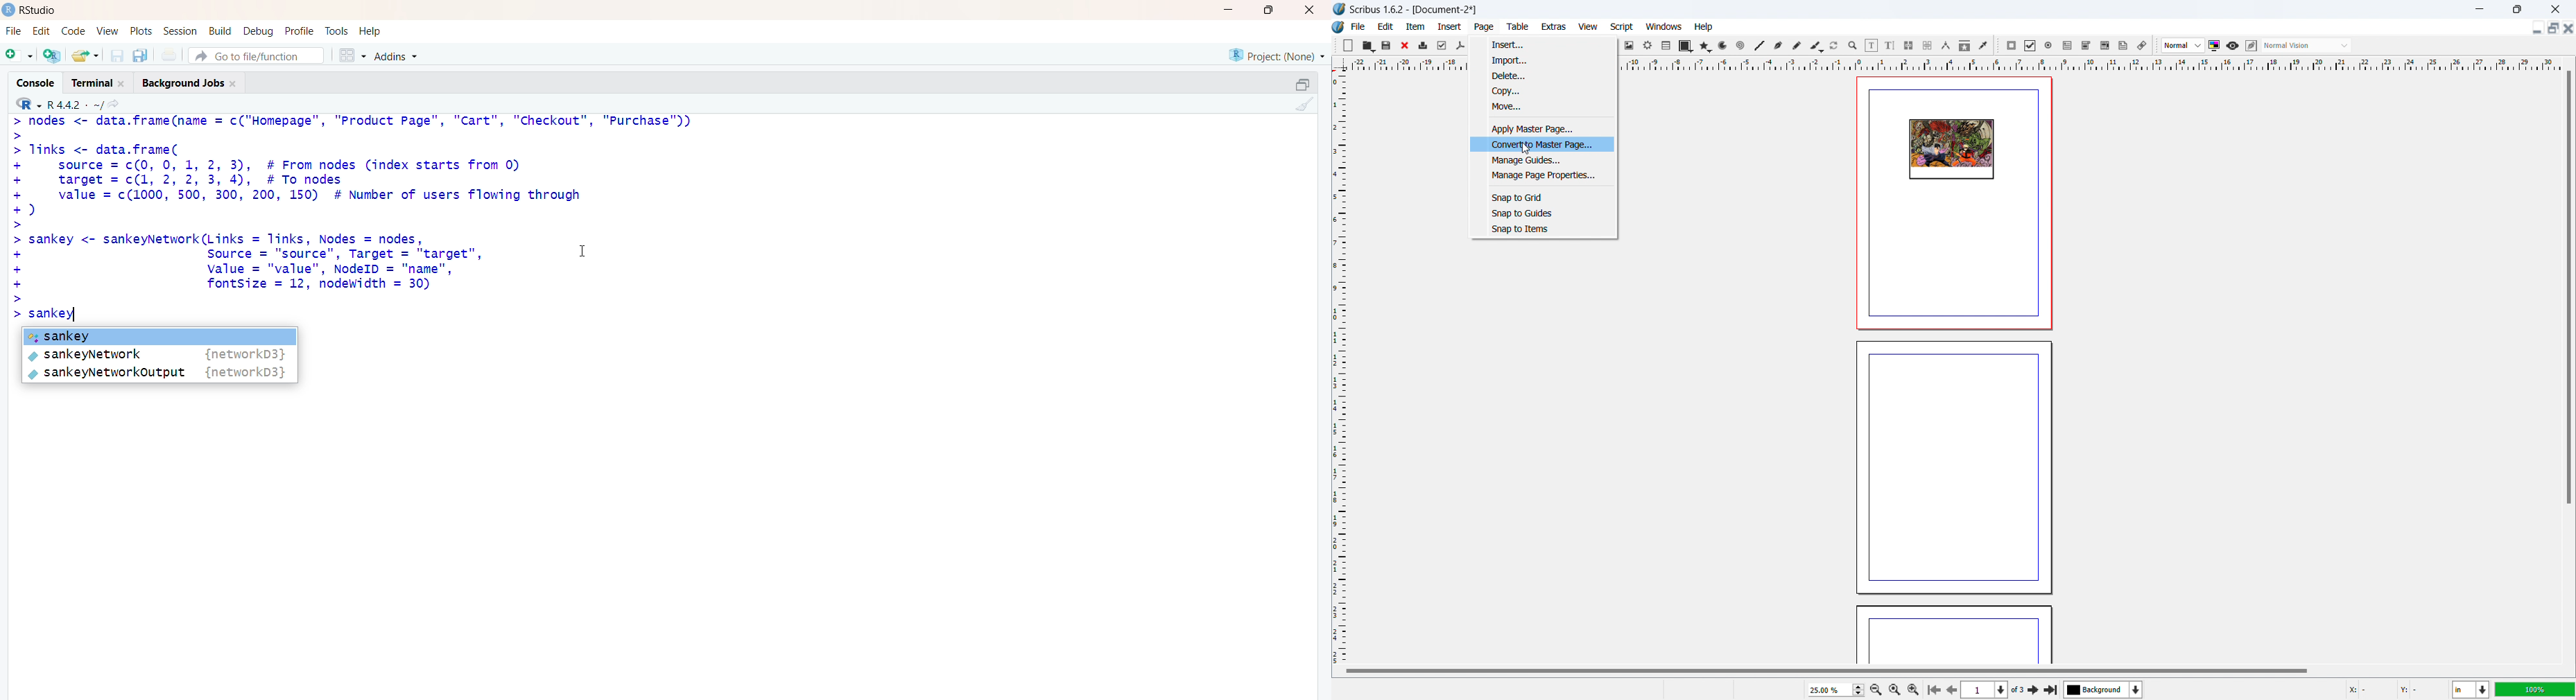 The height and width of the screenshot is (700, 2576). What do you see at coordinates (1816, 46) in the screenshot?
I see `caligraphic line` at bounding box center [1816, 46].